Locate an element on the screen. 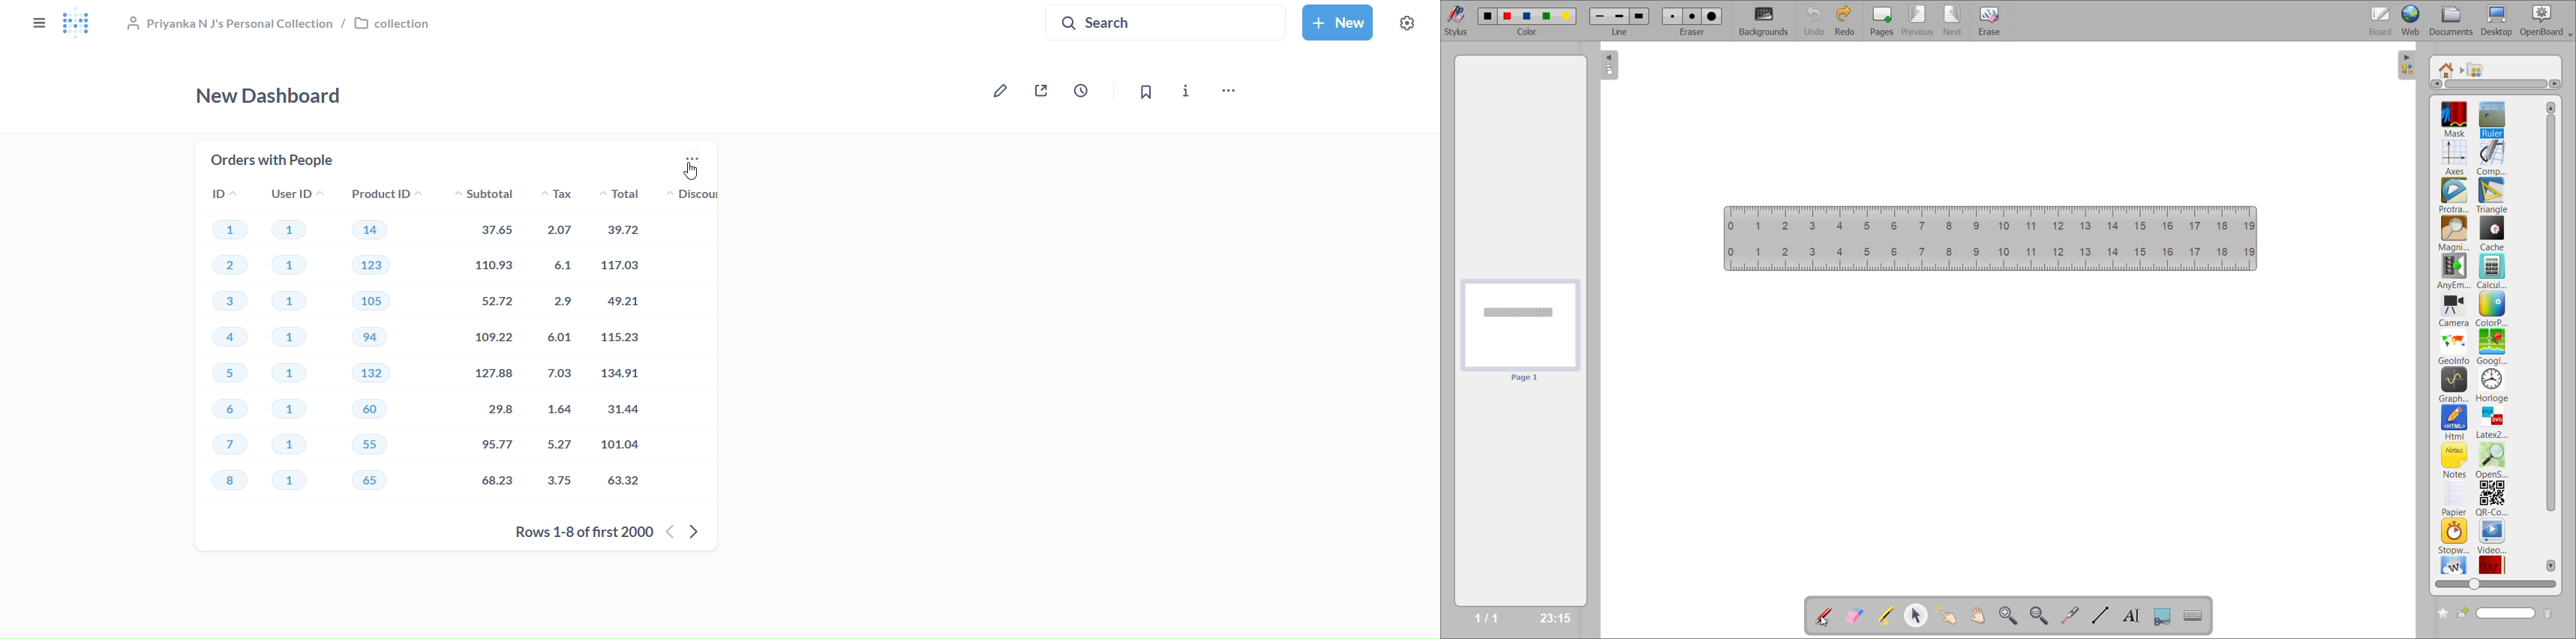  root is located at coordinates (2448, 70).